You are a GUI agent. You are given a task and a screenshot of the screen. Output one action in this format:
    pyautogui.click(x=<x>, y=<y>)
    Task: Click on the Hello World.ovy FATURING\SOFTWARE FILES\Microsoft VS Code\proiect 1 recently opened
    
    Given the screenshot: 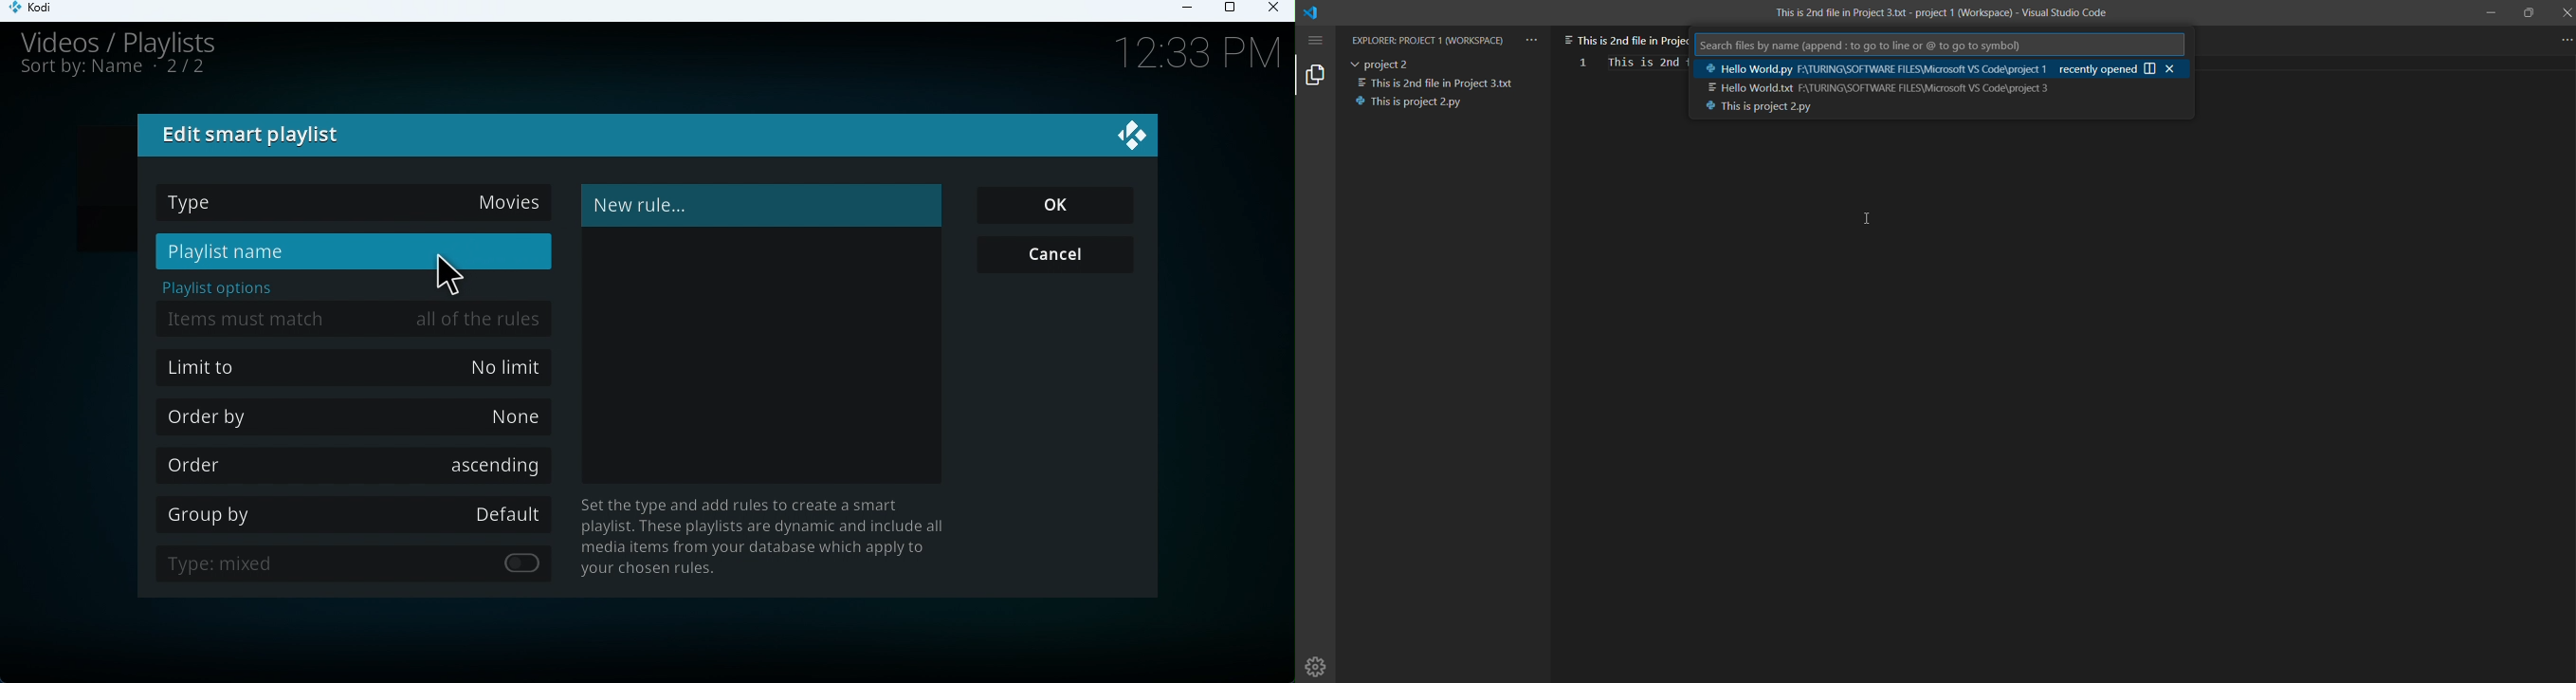 What is the action you would take?
    pyautogui.click(x=1916, y=69)
    